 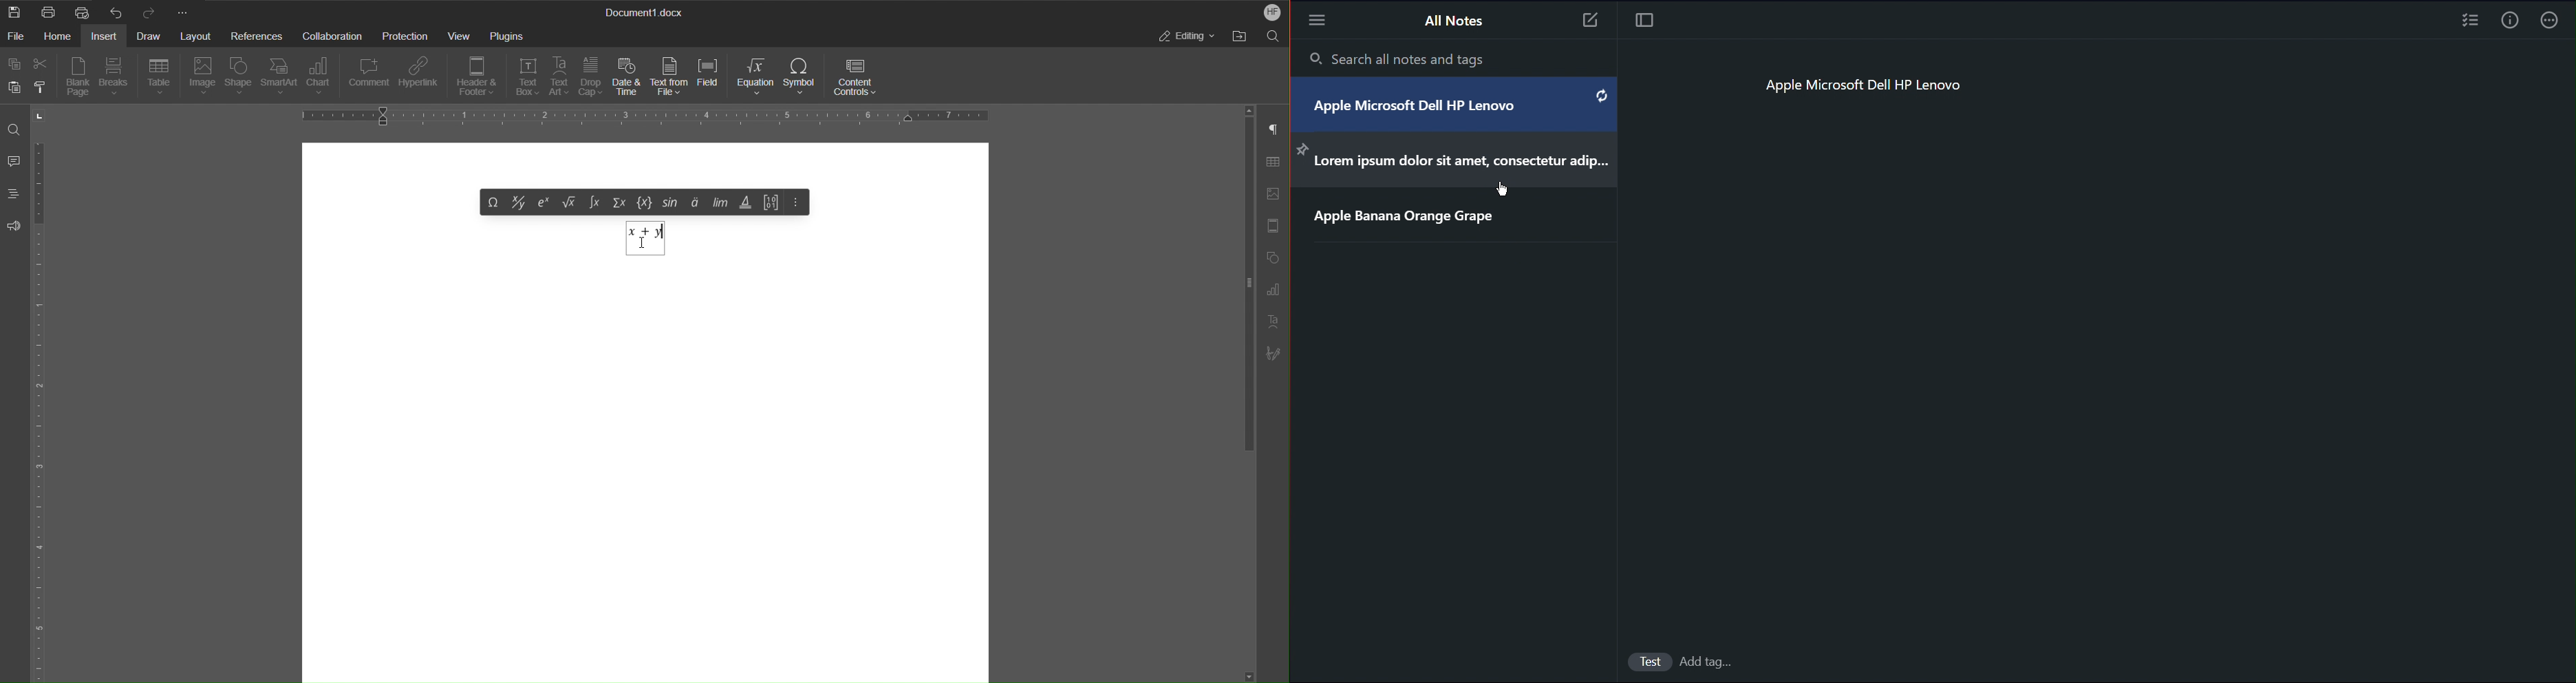 I want to click on add Tags, so click(x=1710, y=664).